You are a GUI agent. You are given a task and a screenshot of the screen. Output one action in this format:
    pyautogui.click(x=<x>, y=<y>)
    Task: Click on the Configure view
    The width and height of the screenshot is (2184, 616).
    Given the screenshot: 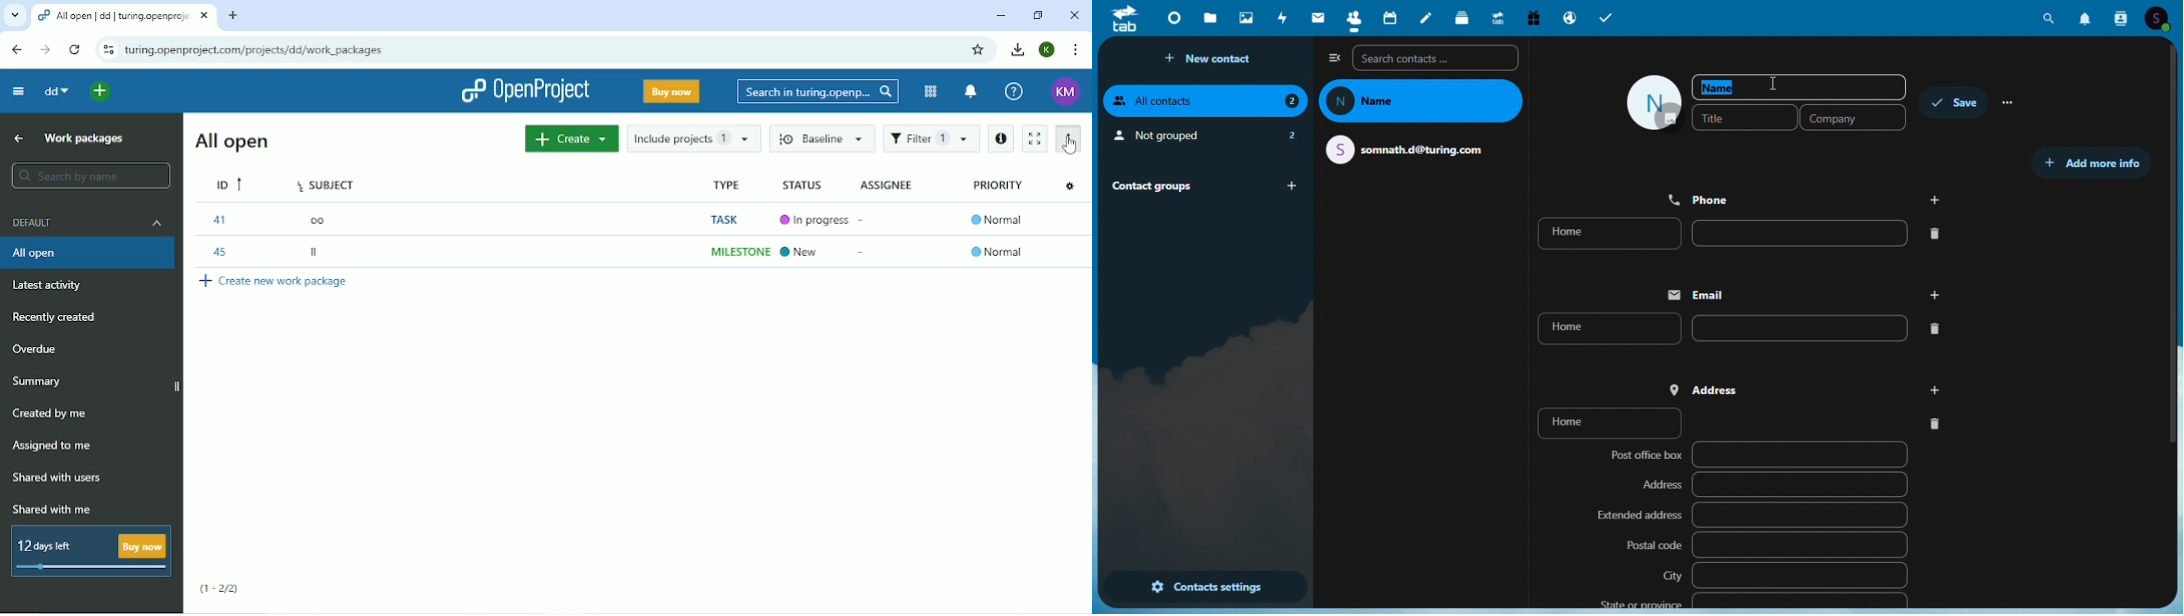 What is the action you would take?
    pyautogui.click(x=1072, y=186)
    